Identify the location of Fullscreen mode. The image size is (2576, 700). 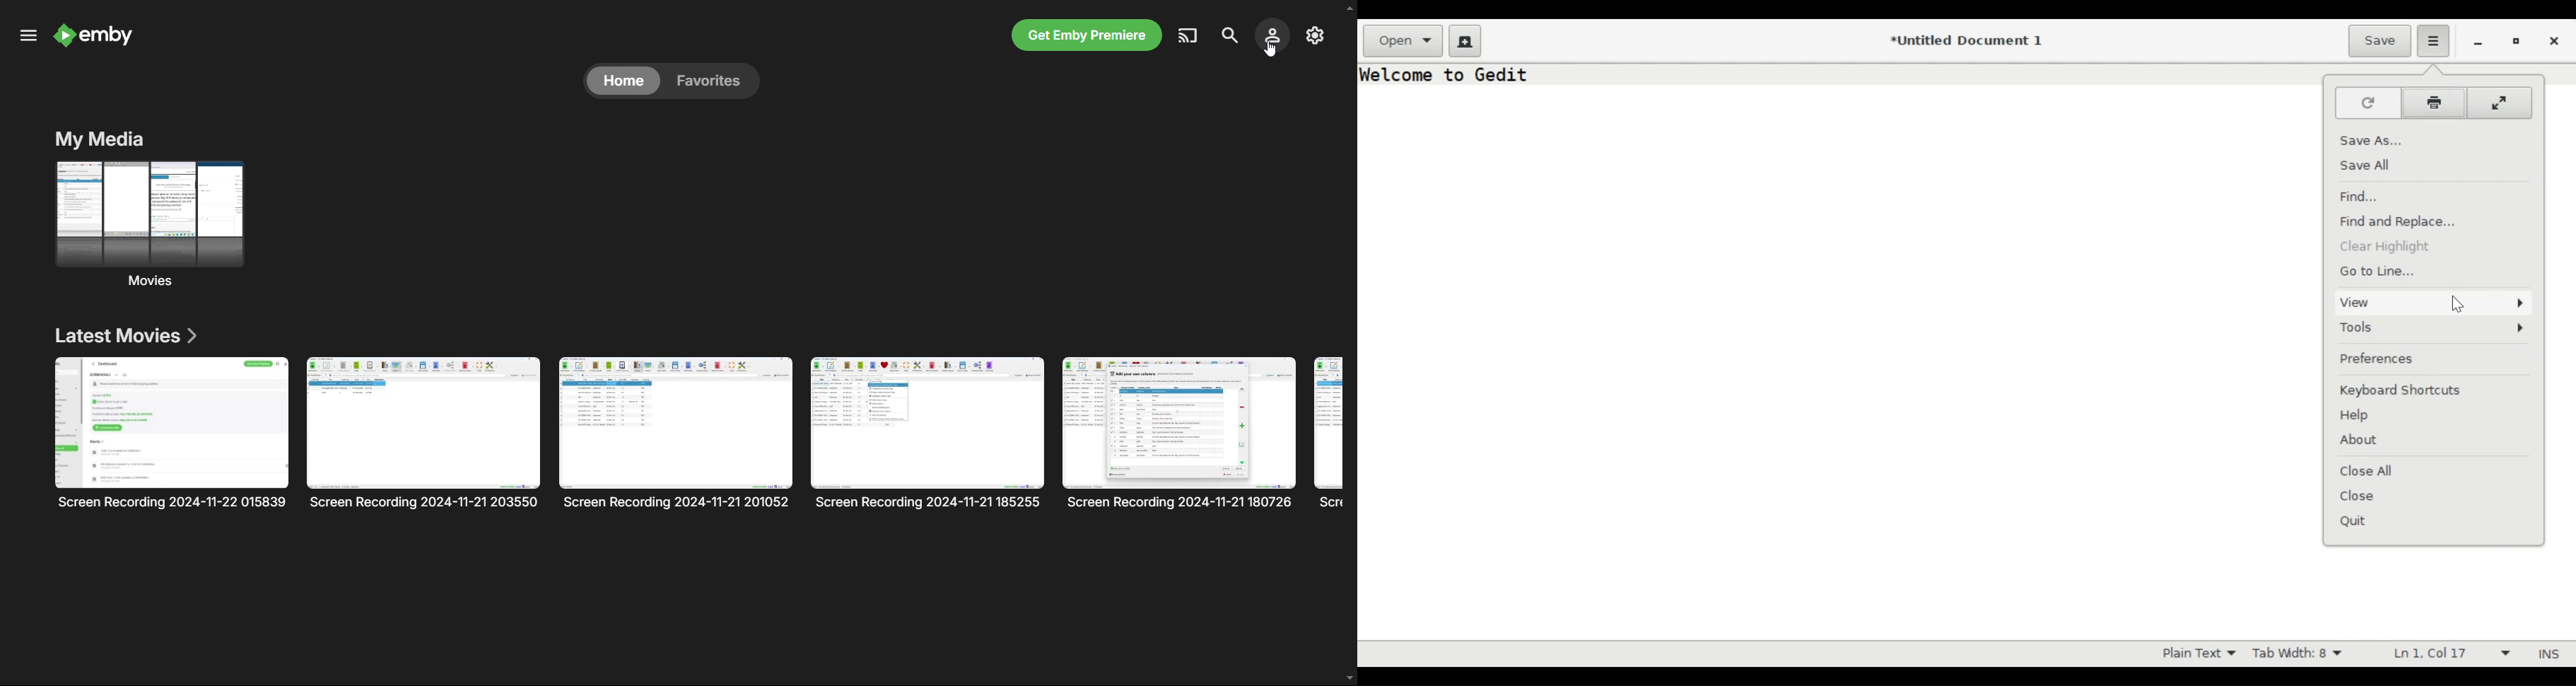
(2501, 104).